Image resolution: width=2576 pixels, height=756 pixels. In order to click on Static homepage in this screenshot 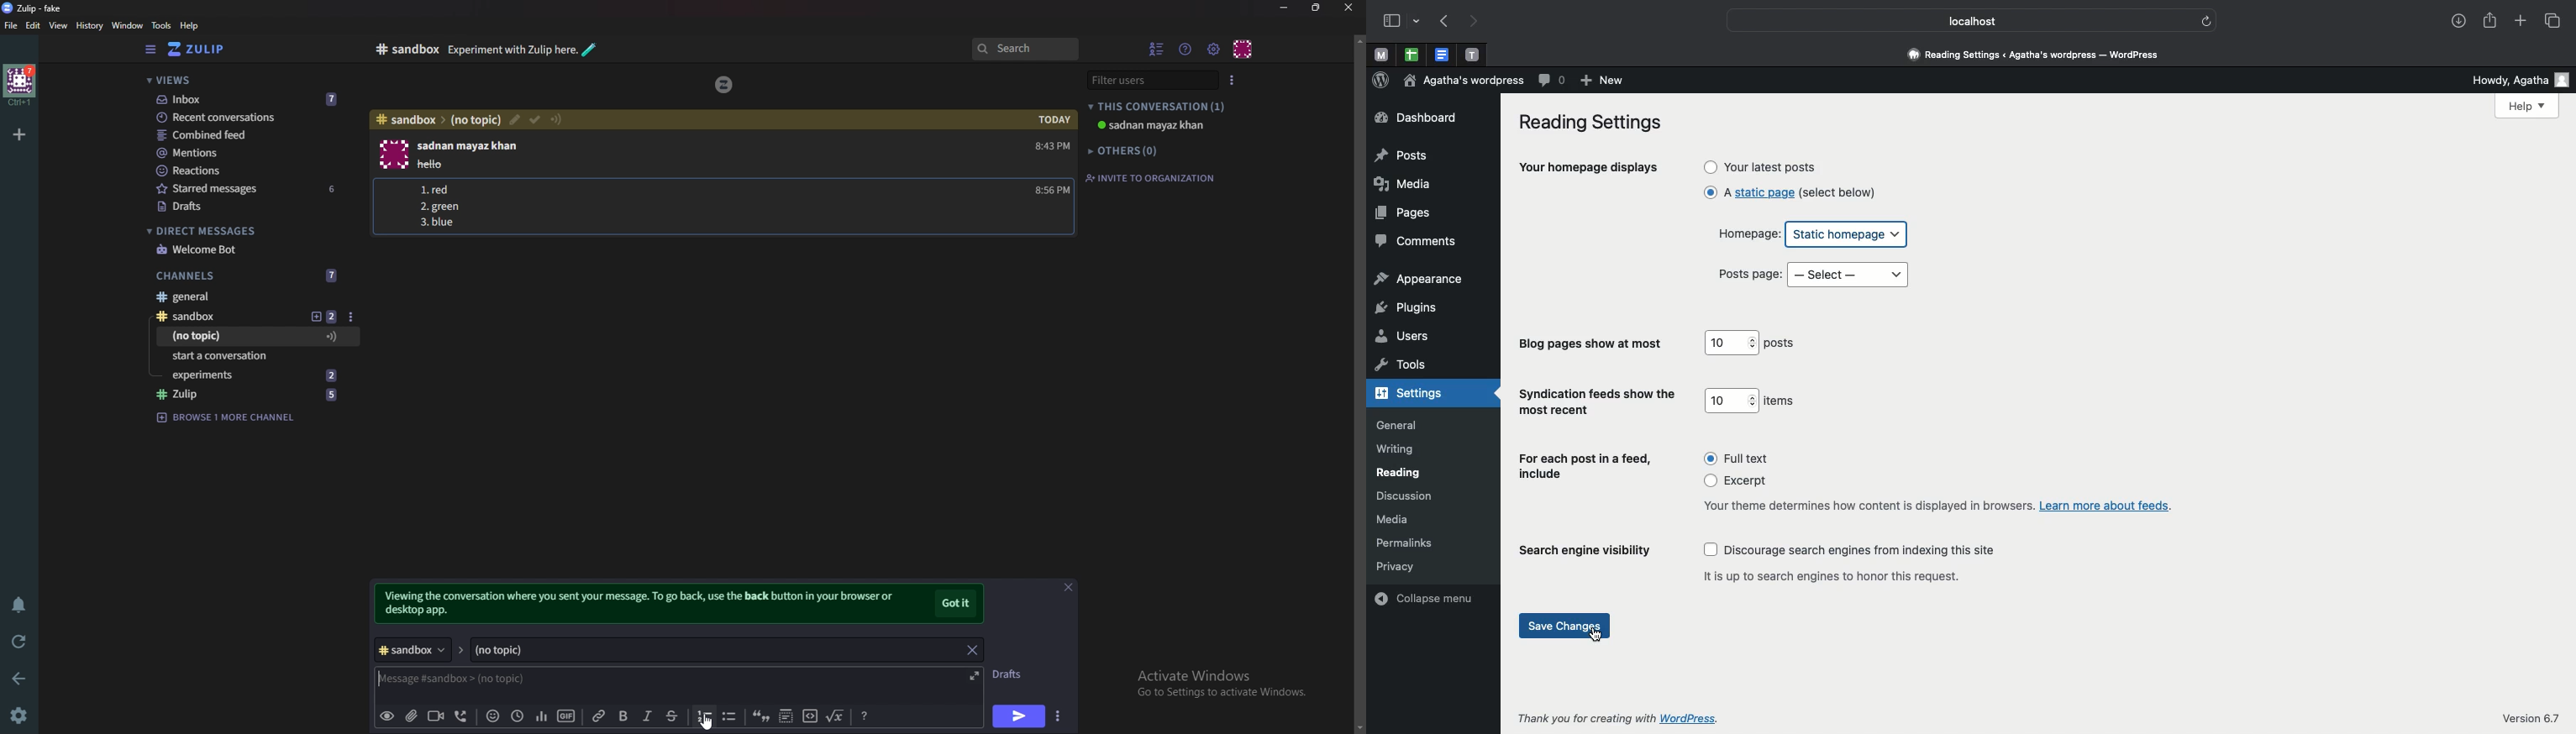, I will do `click(1845, 233)`.